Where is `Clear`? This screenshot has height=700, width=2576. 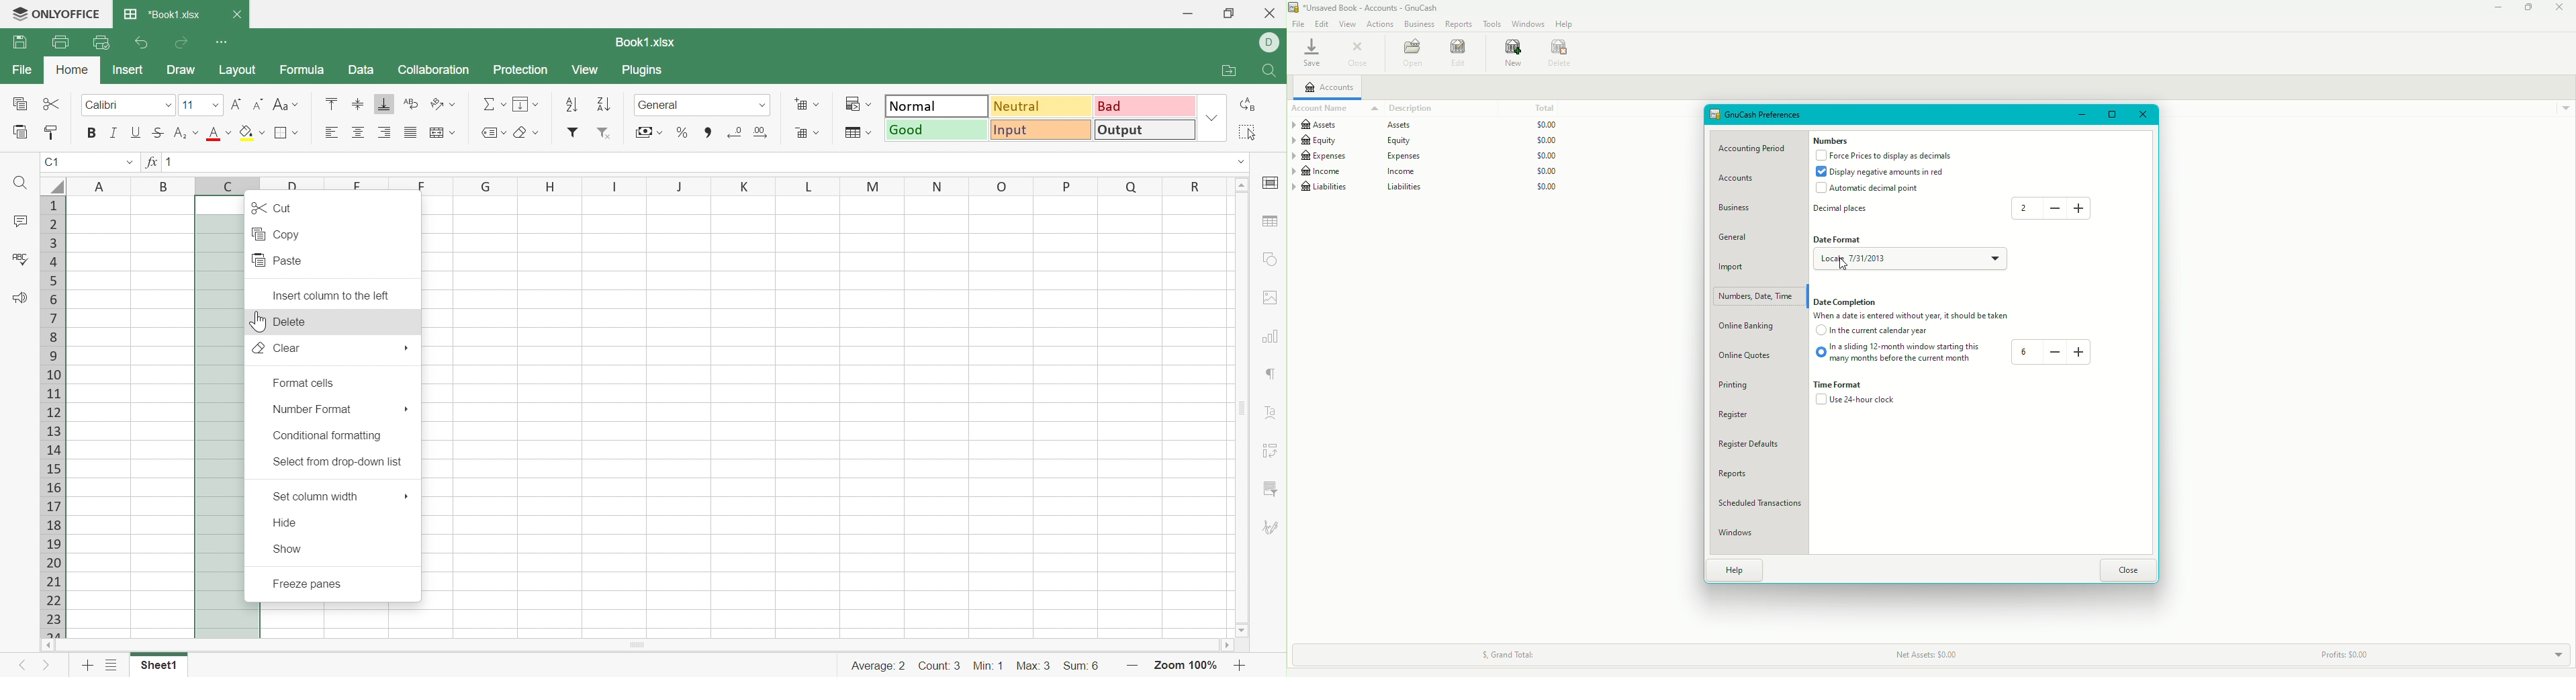
Clear is located at coordinates (279, 348).